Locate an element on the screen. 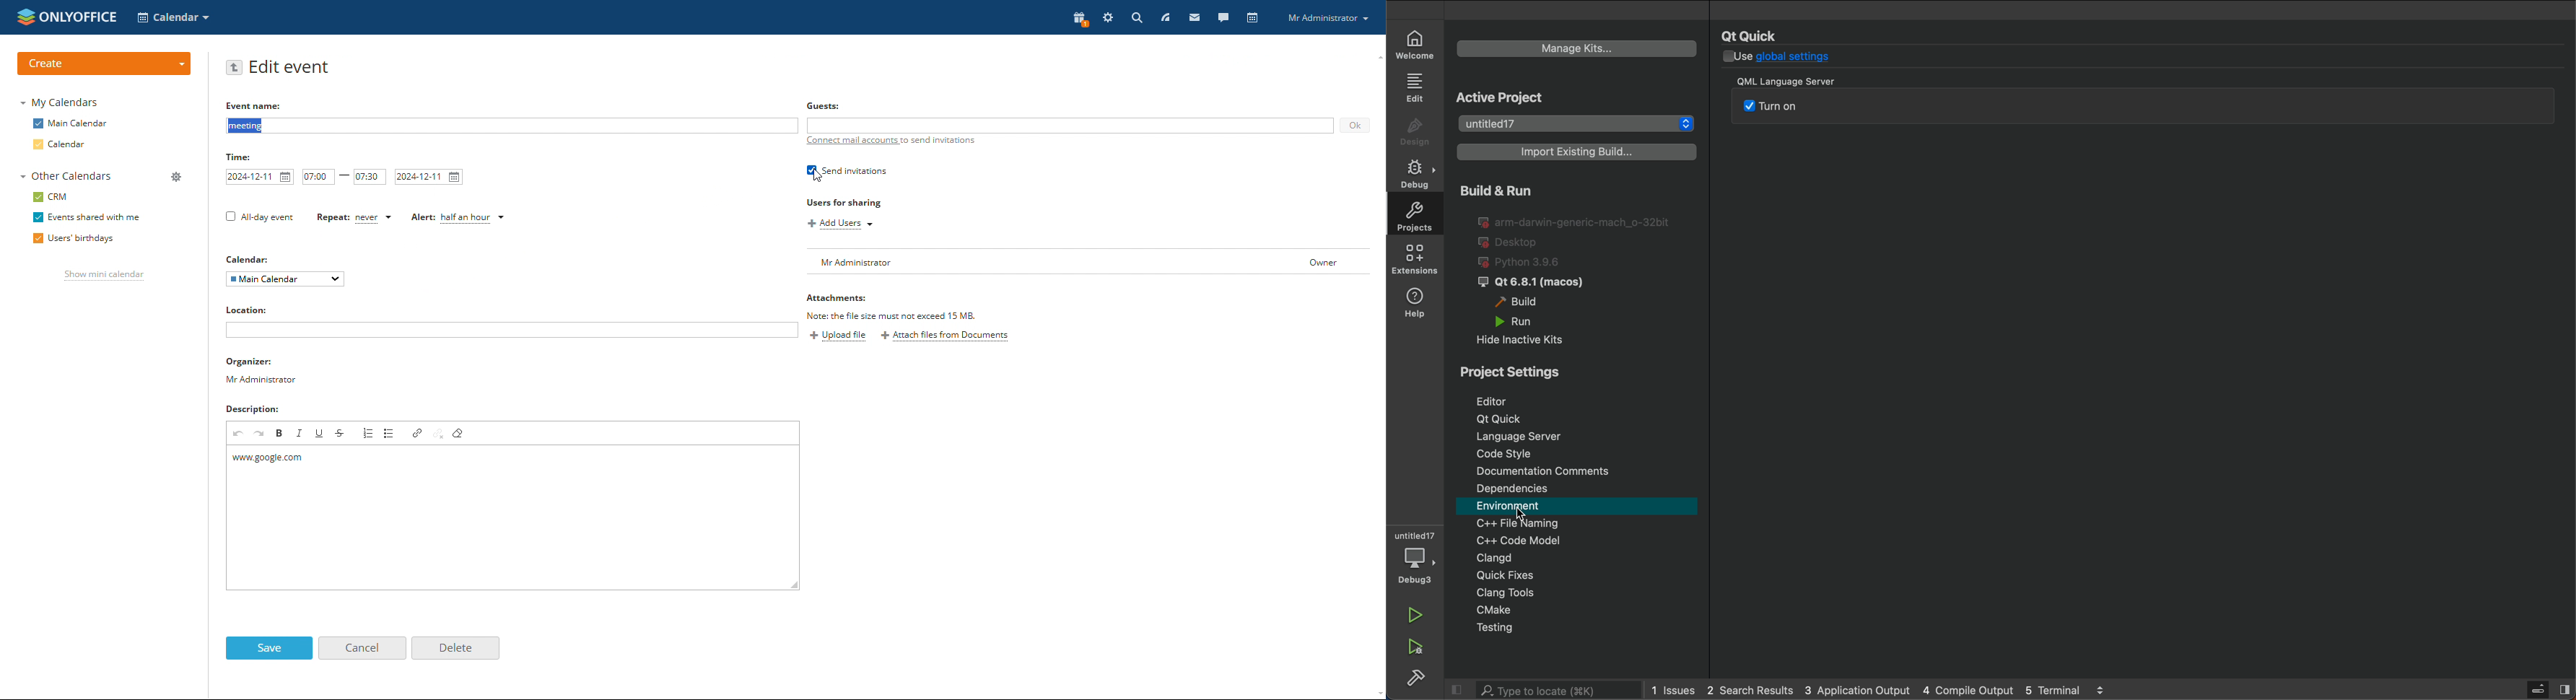  QML server is located at coordinates (1831, 112).